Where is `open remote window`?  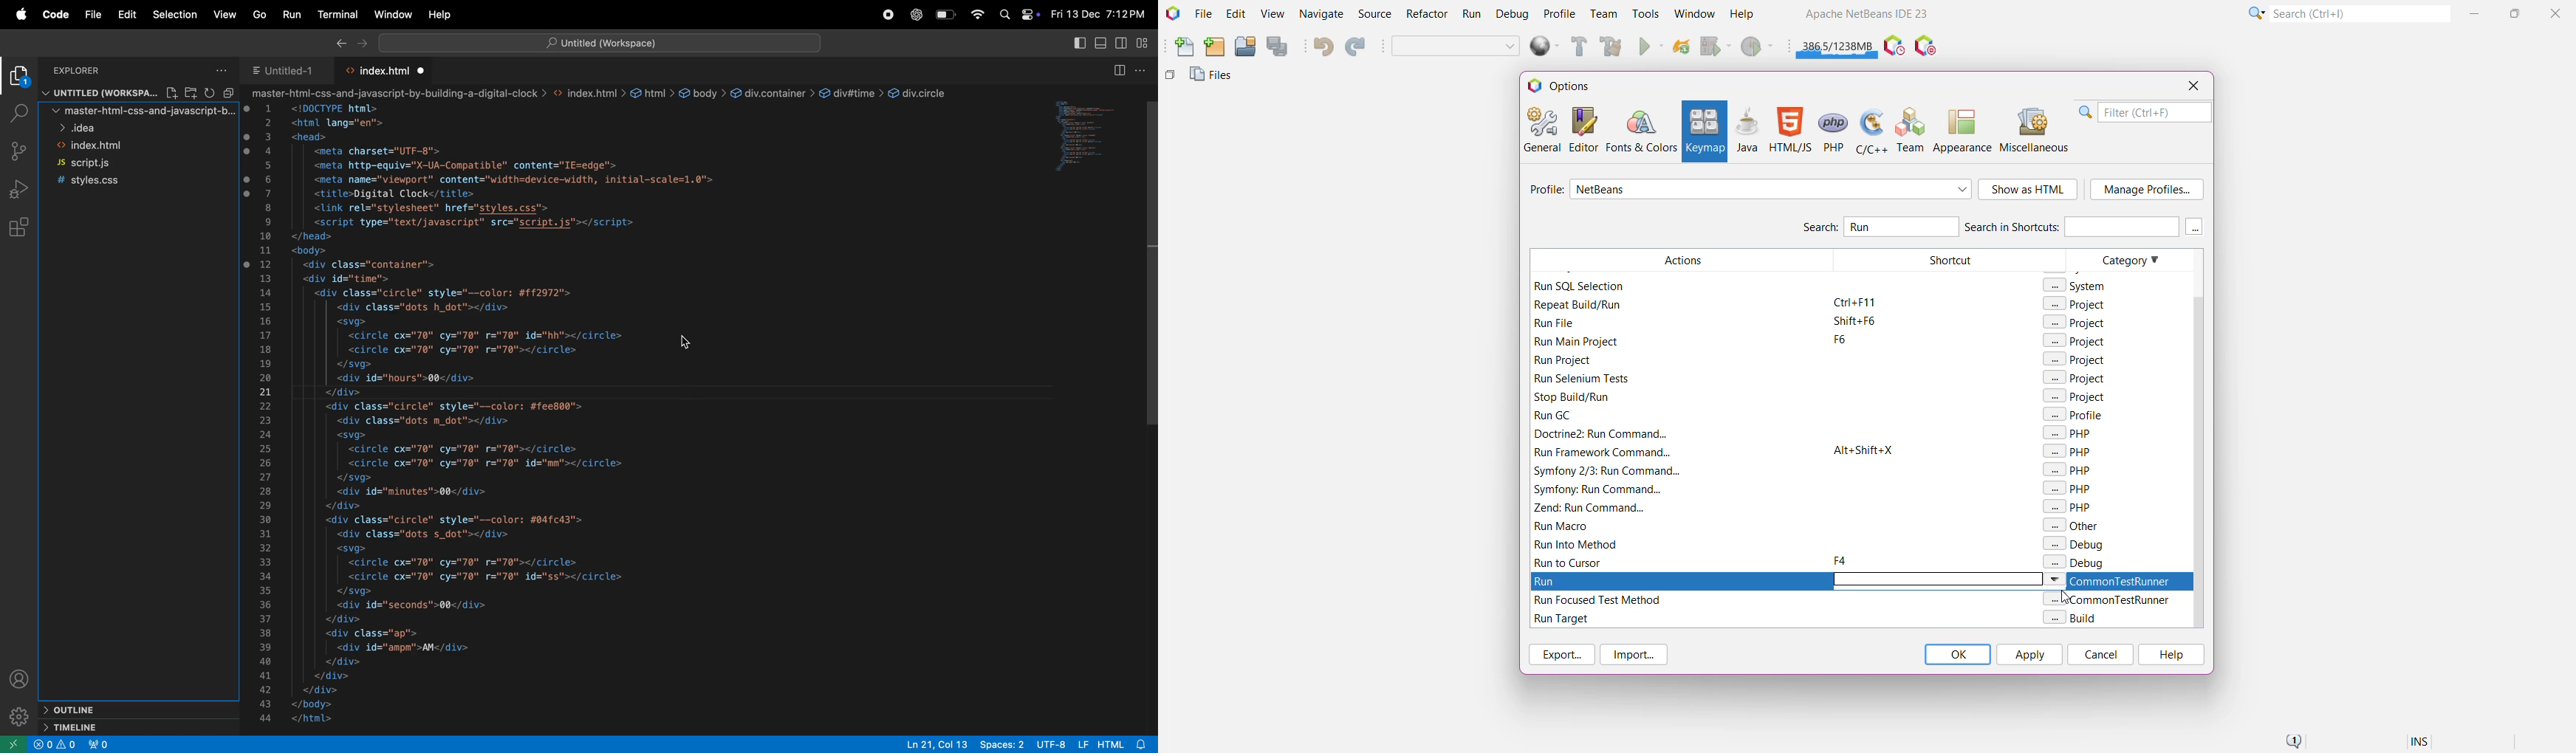 open remote window is located at coordinates (15, 744).